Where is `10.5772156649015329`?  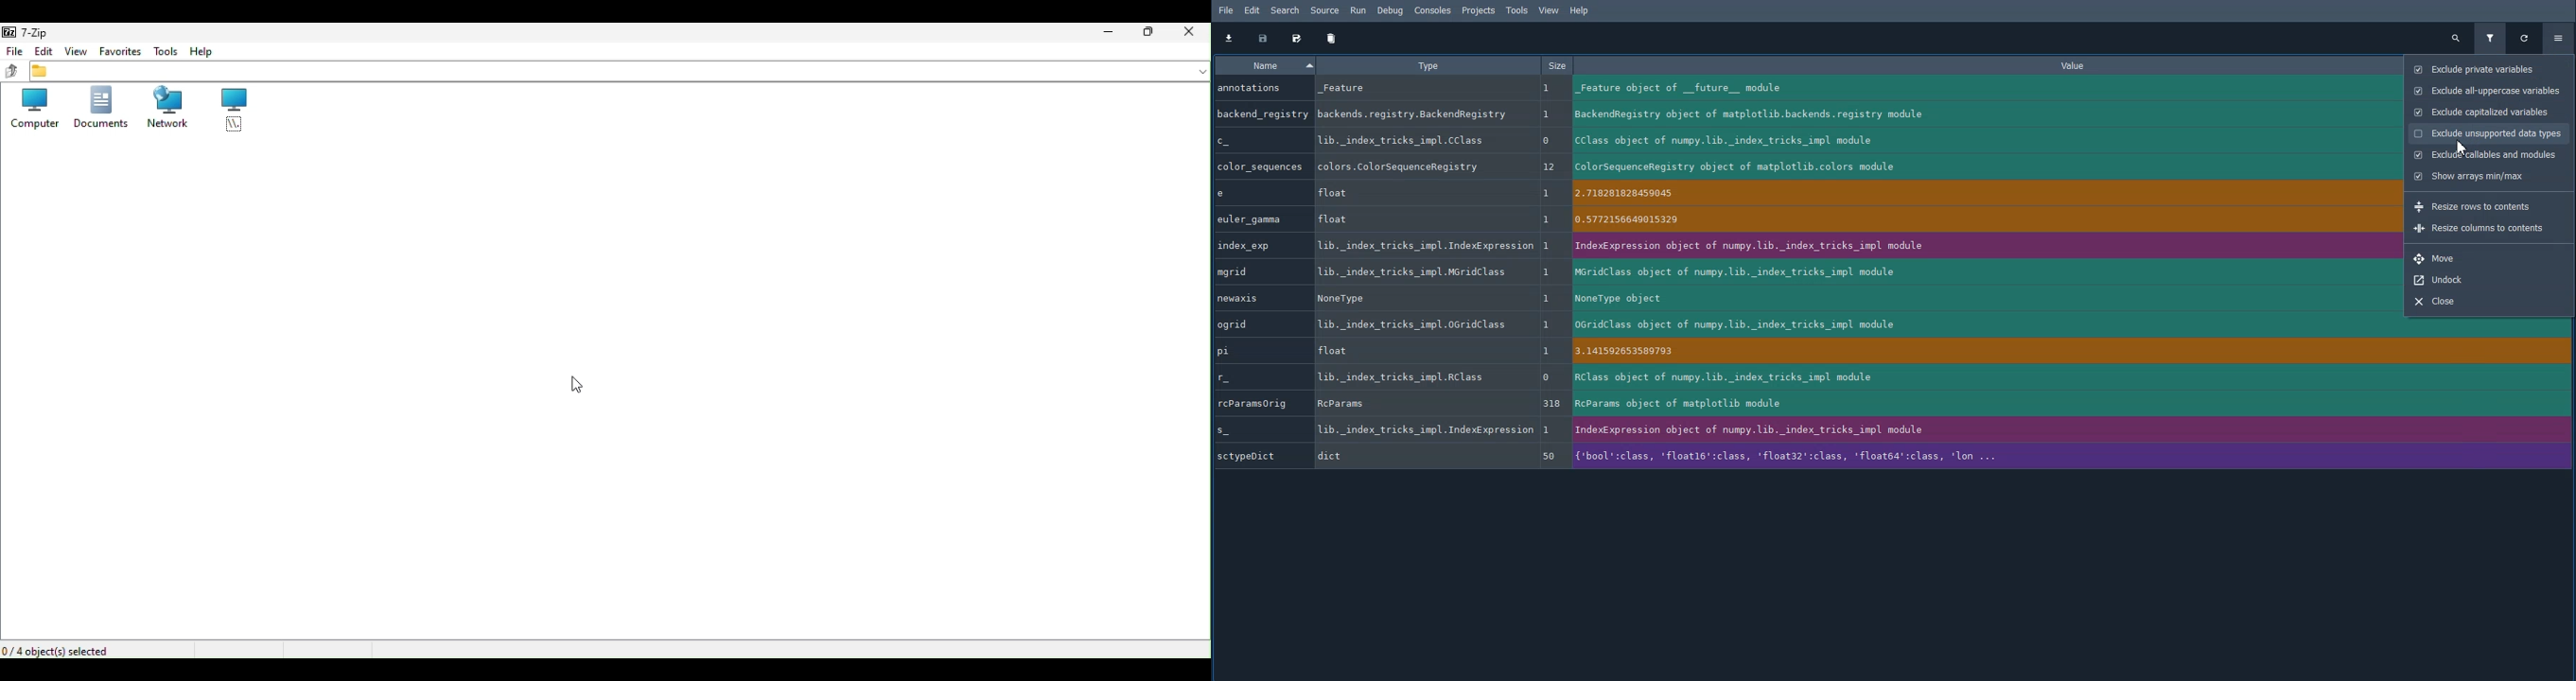 10.5772156649015329 is located at coordinates (1978, 221).